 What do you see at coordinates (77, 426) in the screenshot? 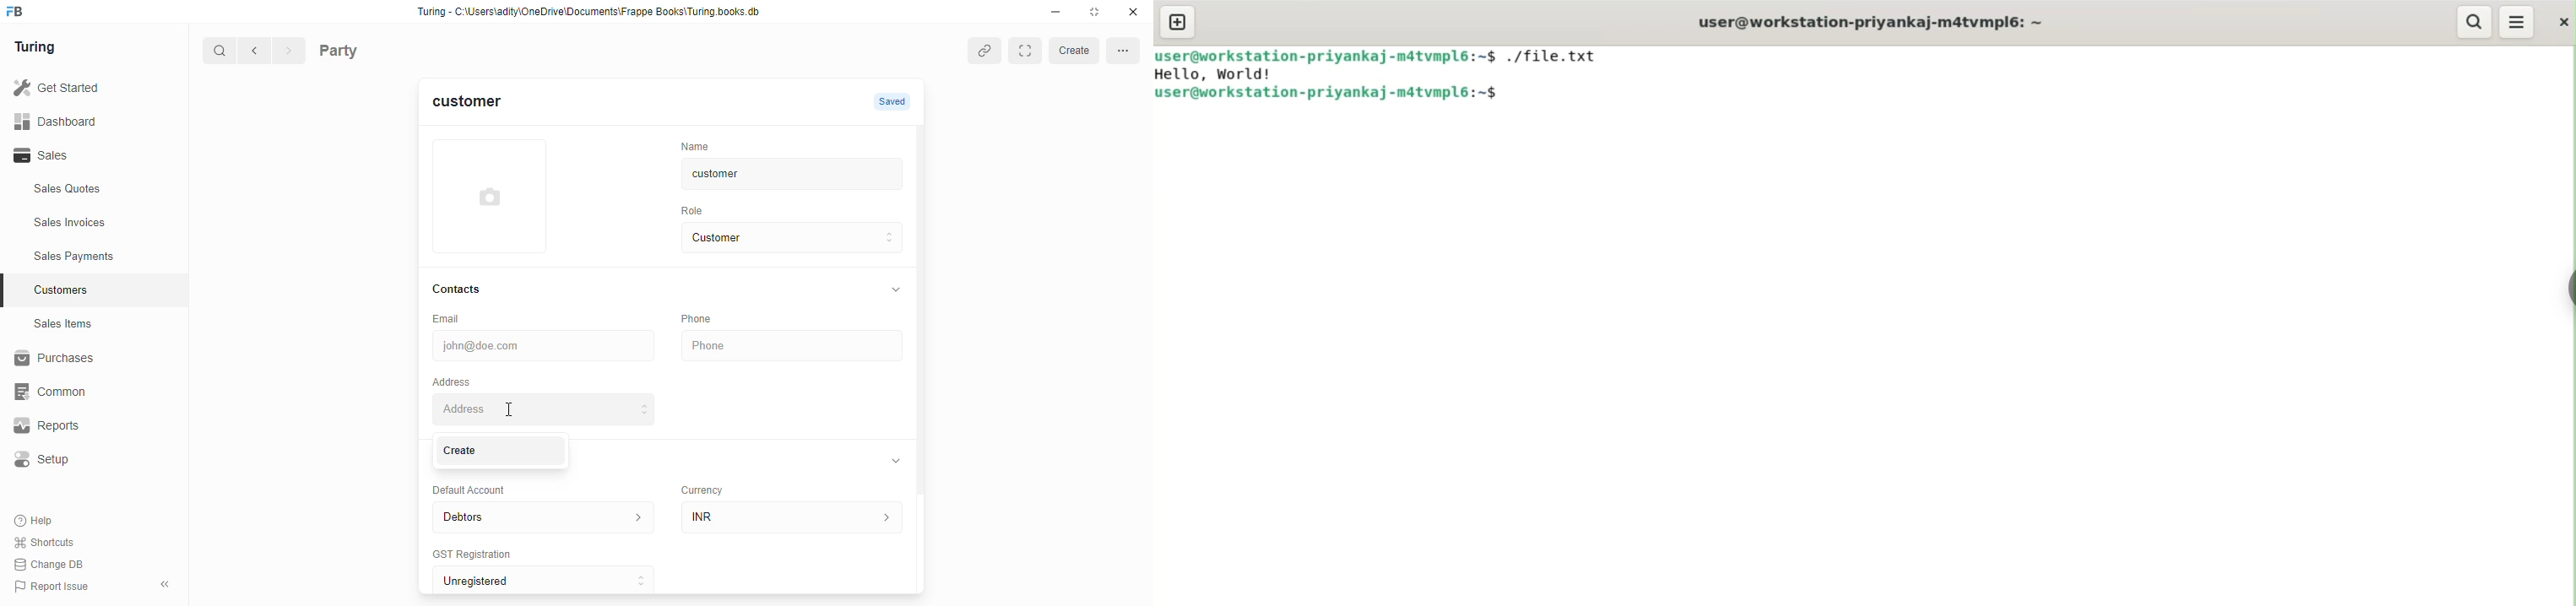
I see `Reports` at bounding box center [77, 426].